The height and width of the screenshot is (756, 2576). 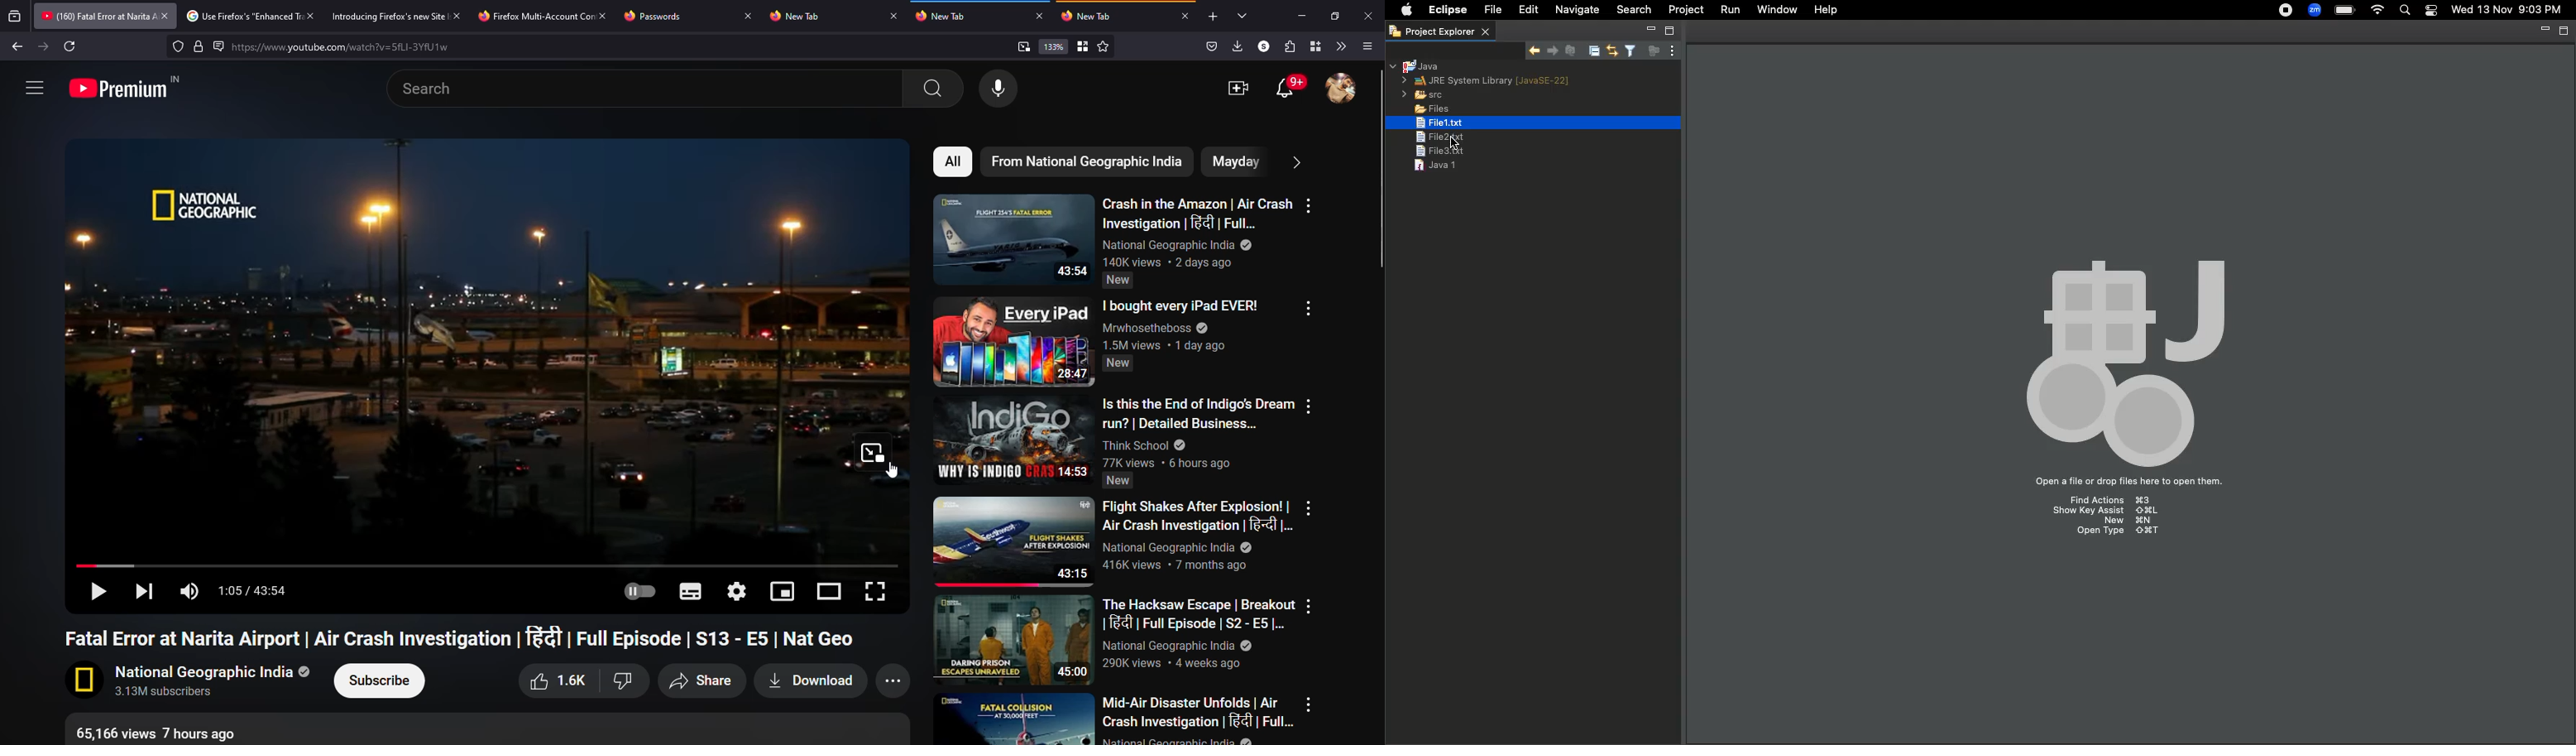 I want to click on tabs, so click(x=1244, y=17).